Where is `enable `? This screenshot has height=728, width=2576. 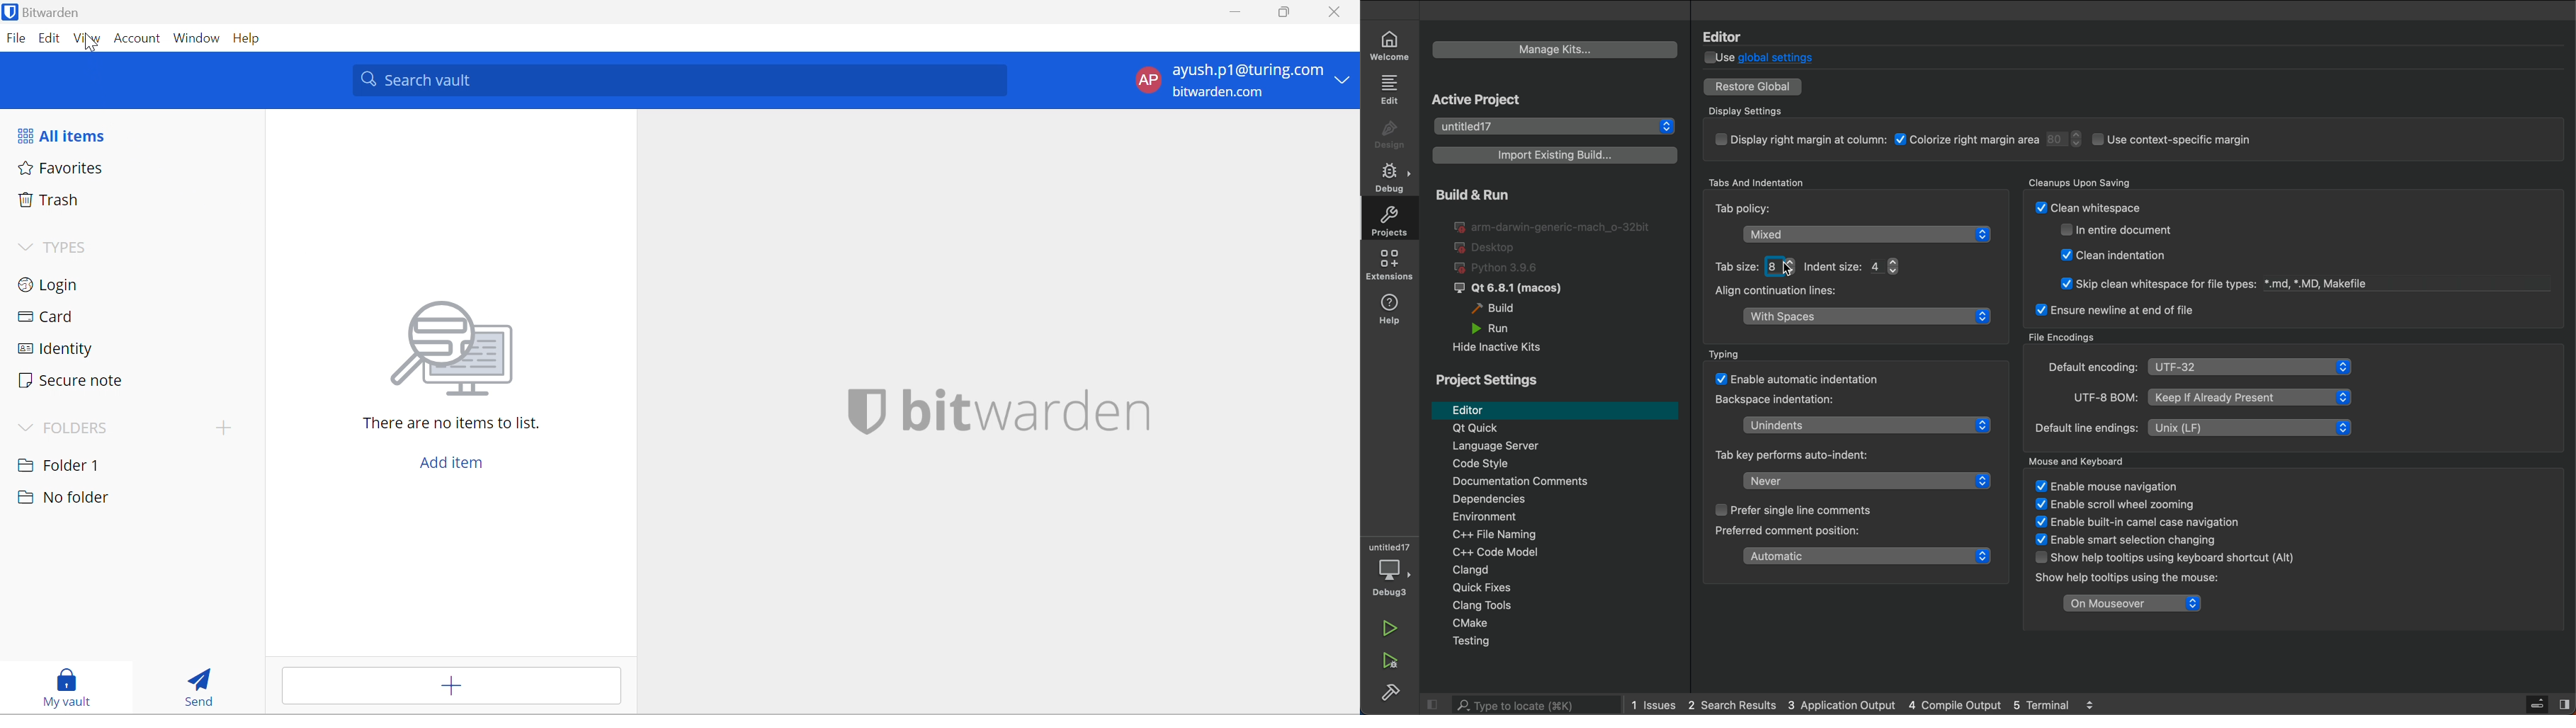 enable  is located at coordinates (2132, 538).